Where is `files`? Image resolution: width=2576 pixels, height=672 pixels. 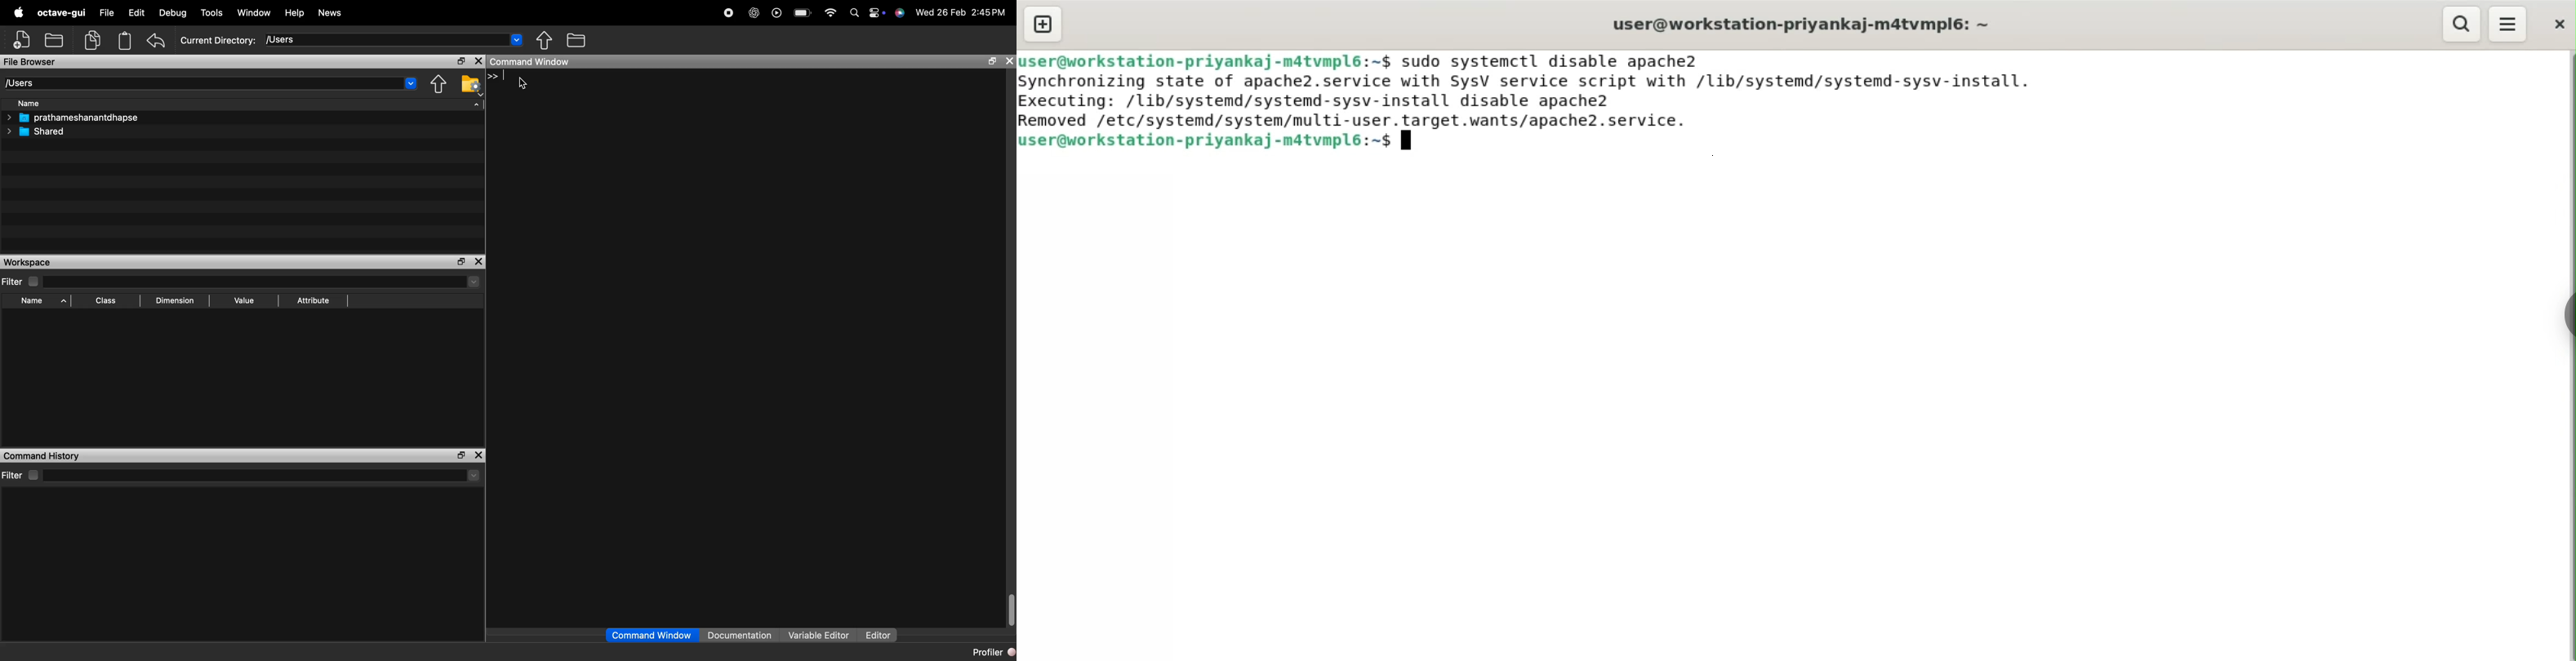
files is located at coordinates (585, 40).